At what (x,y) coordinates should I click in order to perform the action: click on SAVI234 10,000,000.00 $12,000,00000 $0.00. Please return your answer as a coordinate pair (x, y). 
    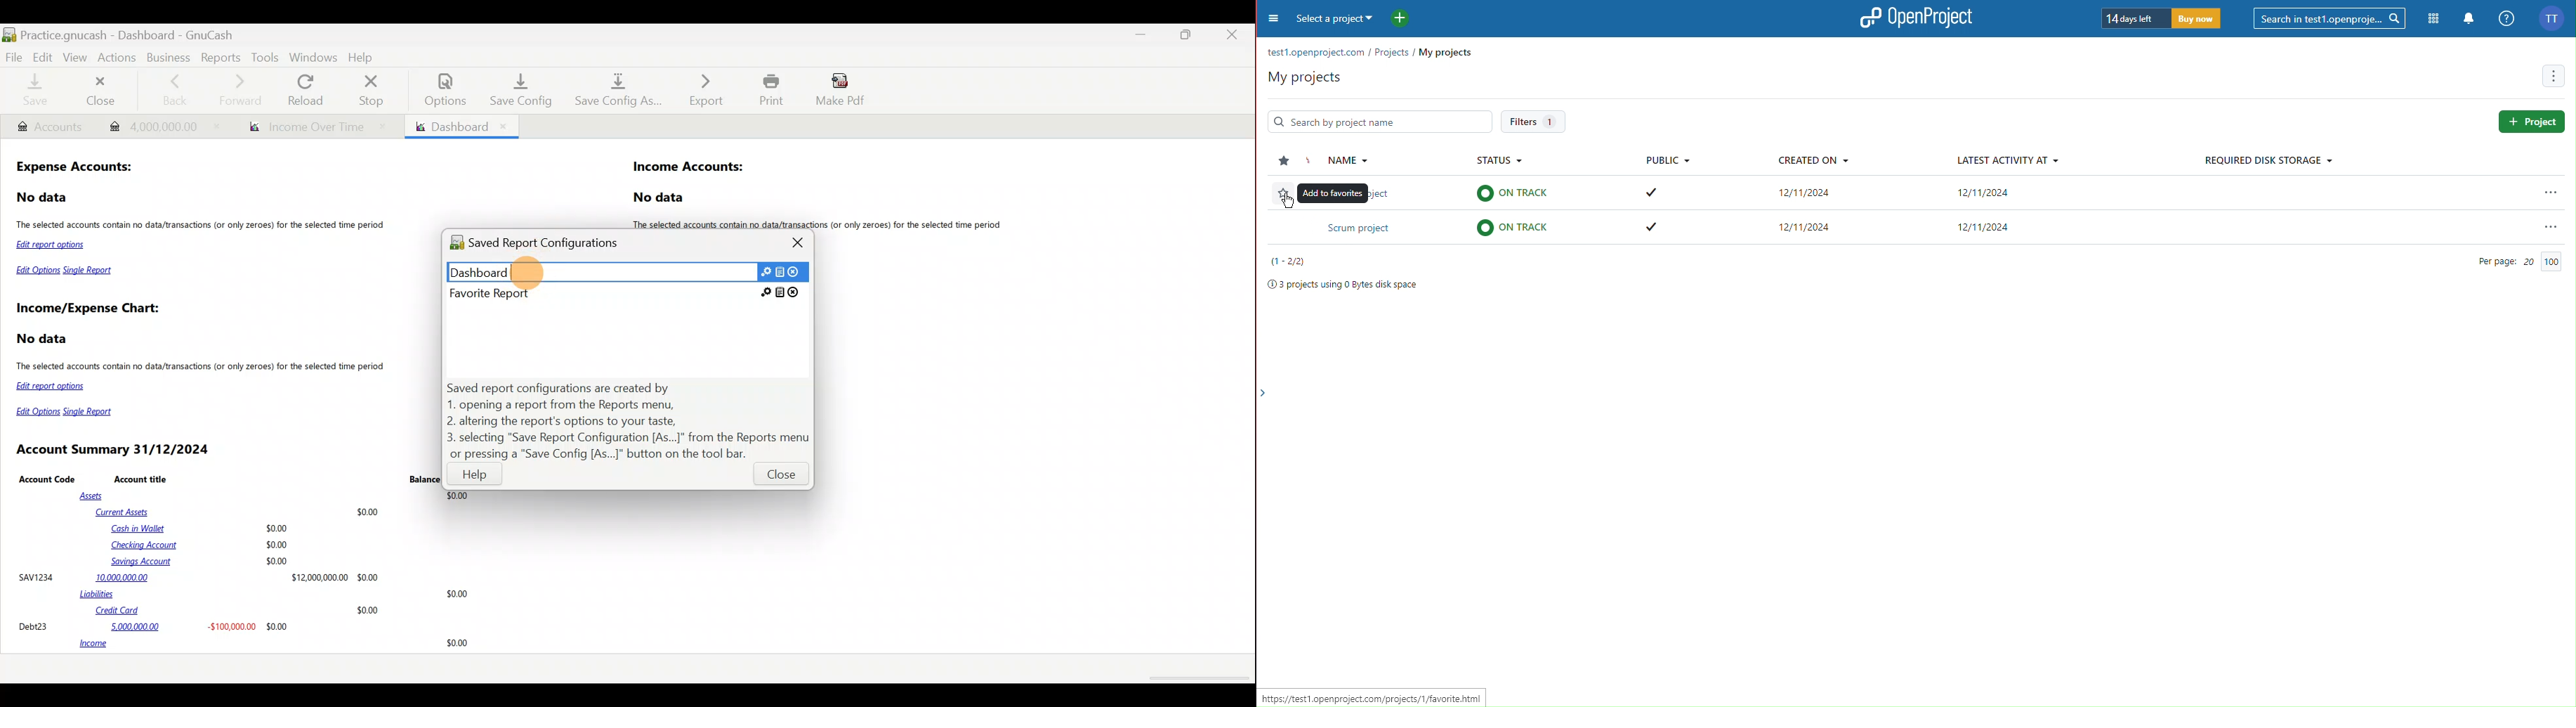
    Looking at the image, I should click on (198, 577).